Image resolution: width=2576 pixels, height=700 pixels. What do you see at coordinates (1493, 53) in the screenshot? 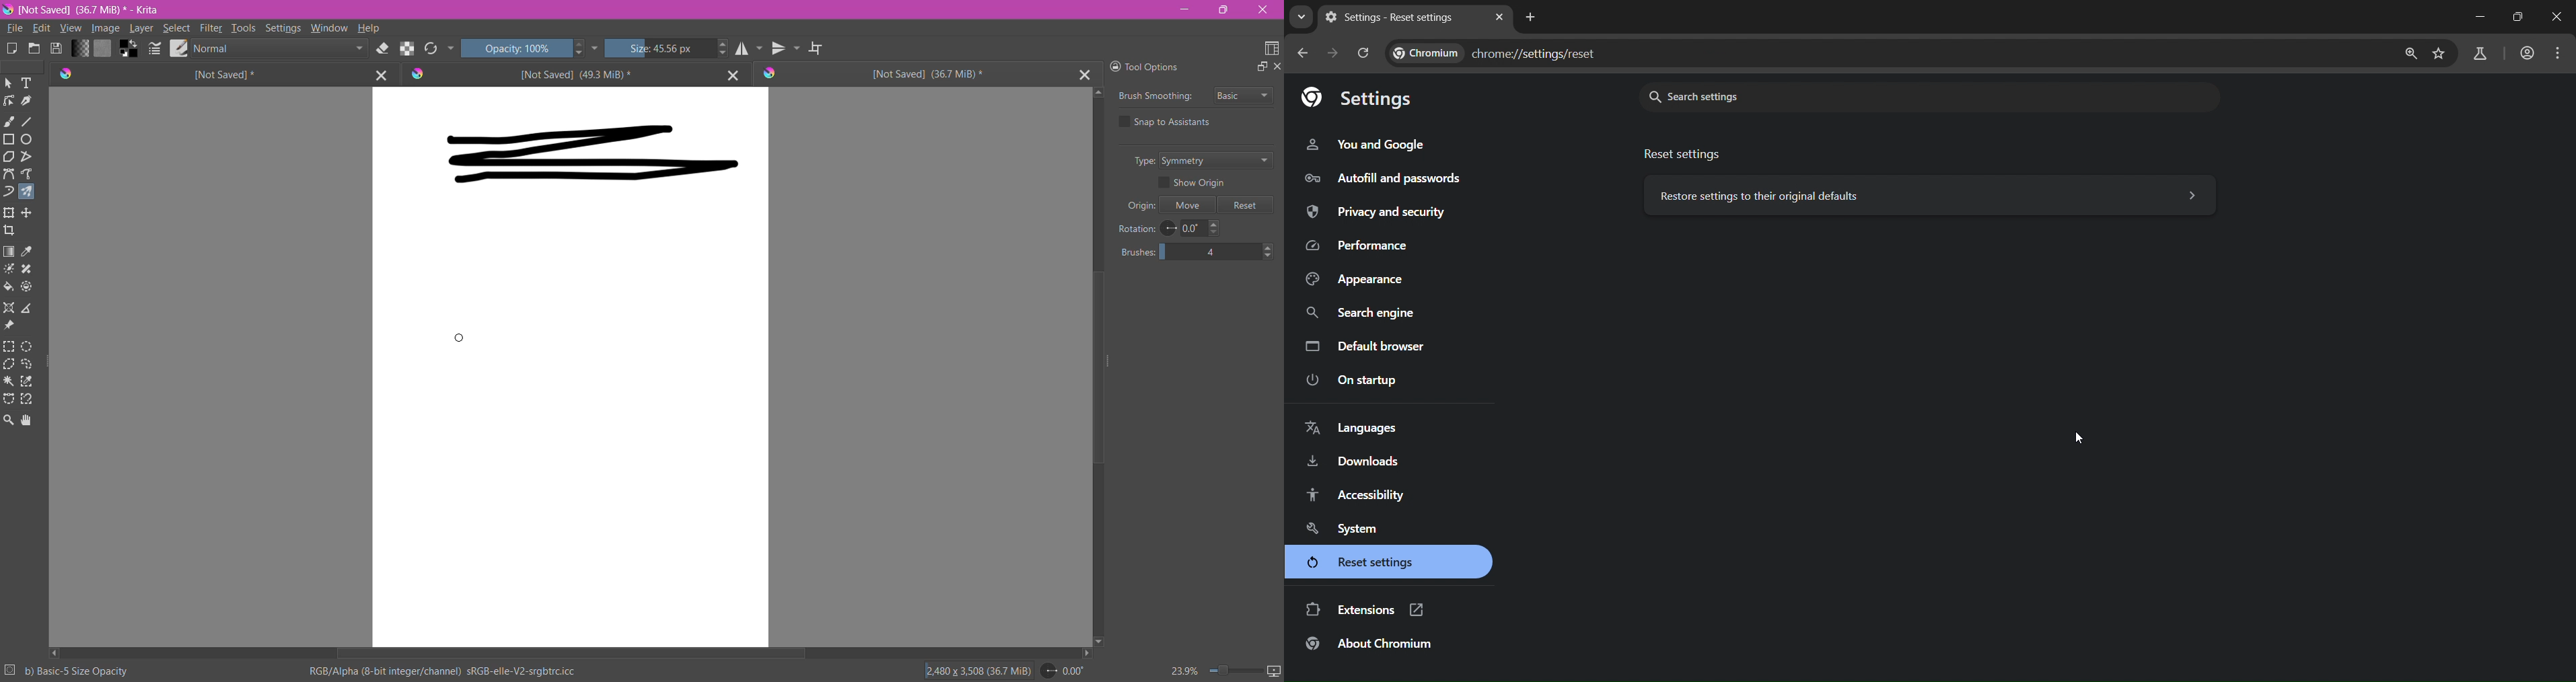
I see `text` at bounding box center [1493, 53].